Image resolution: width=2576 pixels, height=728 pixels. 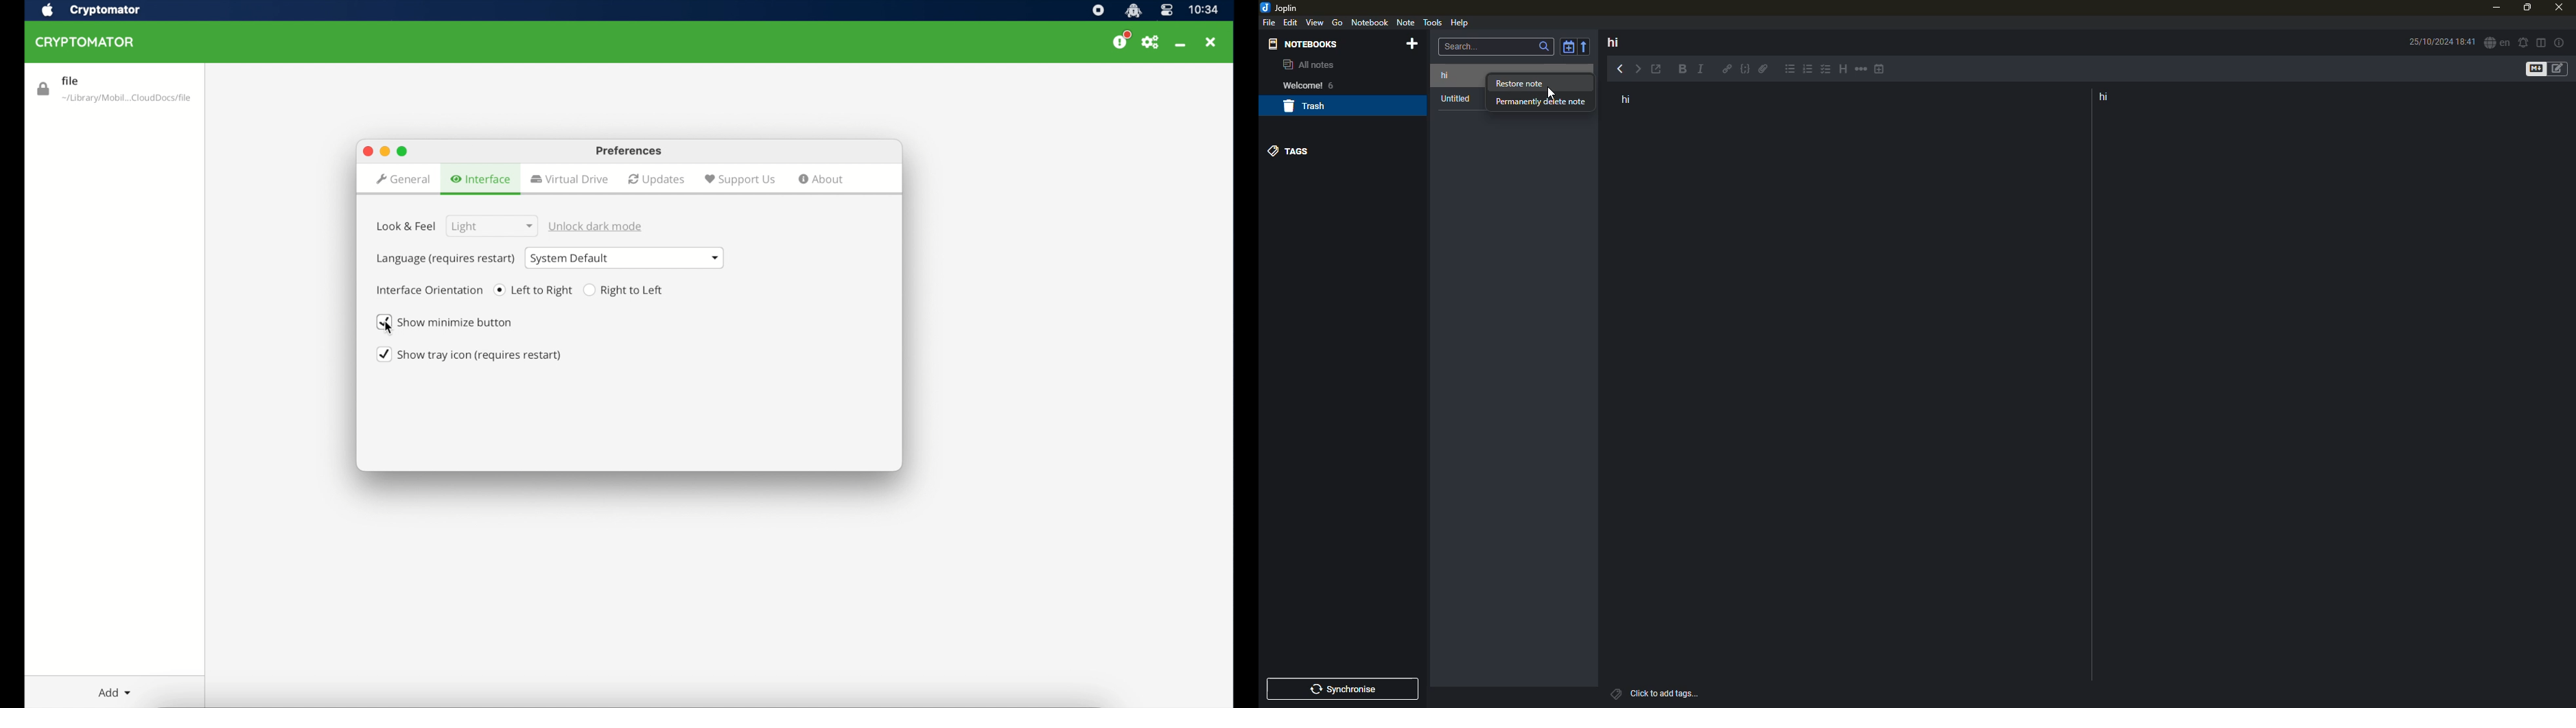 What do you see at coordinates (1458, 99) in the screenshot?
I see `untitled` at bounding box center [1458, 99].